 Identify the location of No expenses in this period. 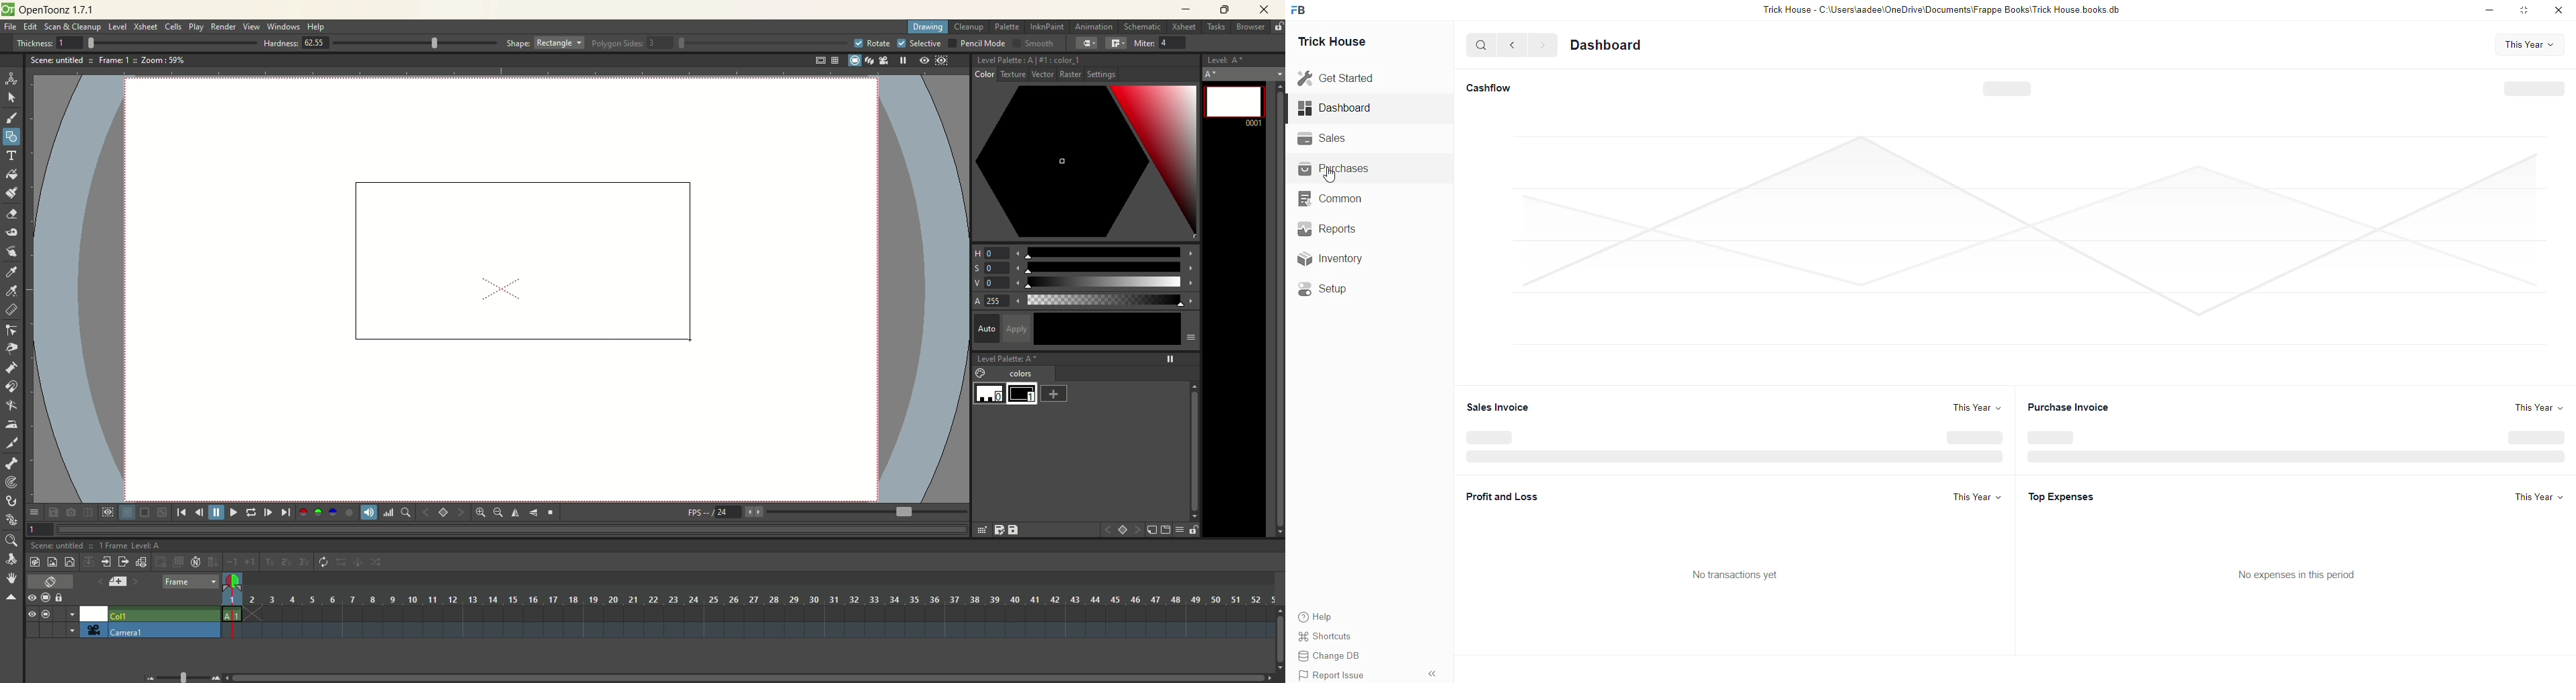
(2302, 574).